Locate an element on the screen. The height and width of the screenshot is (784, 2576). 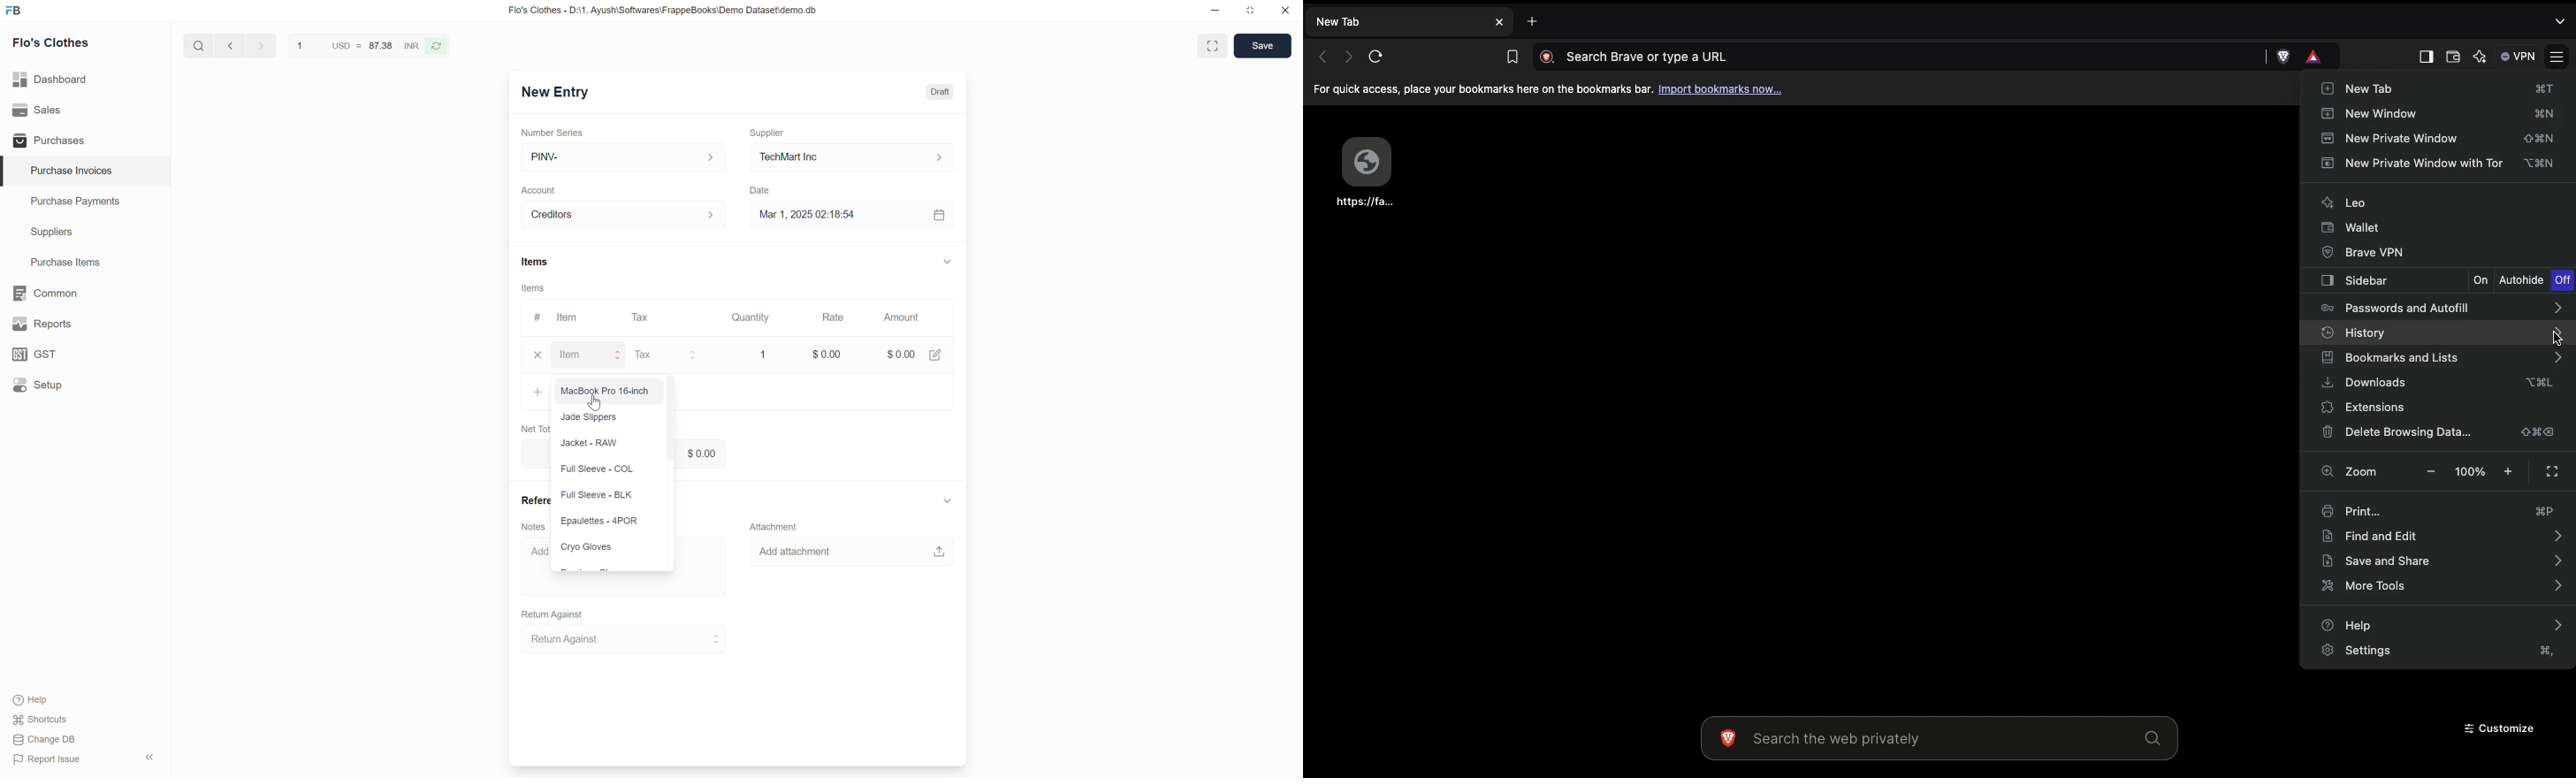
$0.00 is located at coordinates (915, 351).